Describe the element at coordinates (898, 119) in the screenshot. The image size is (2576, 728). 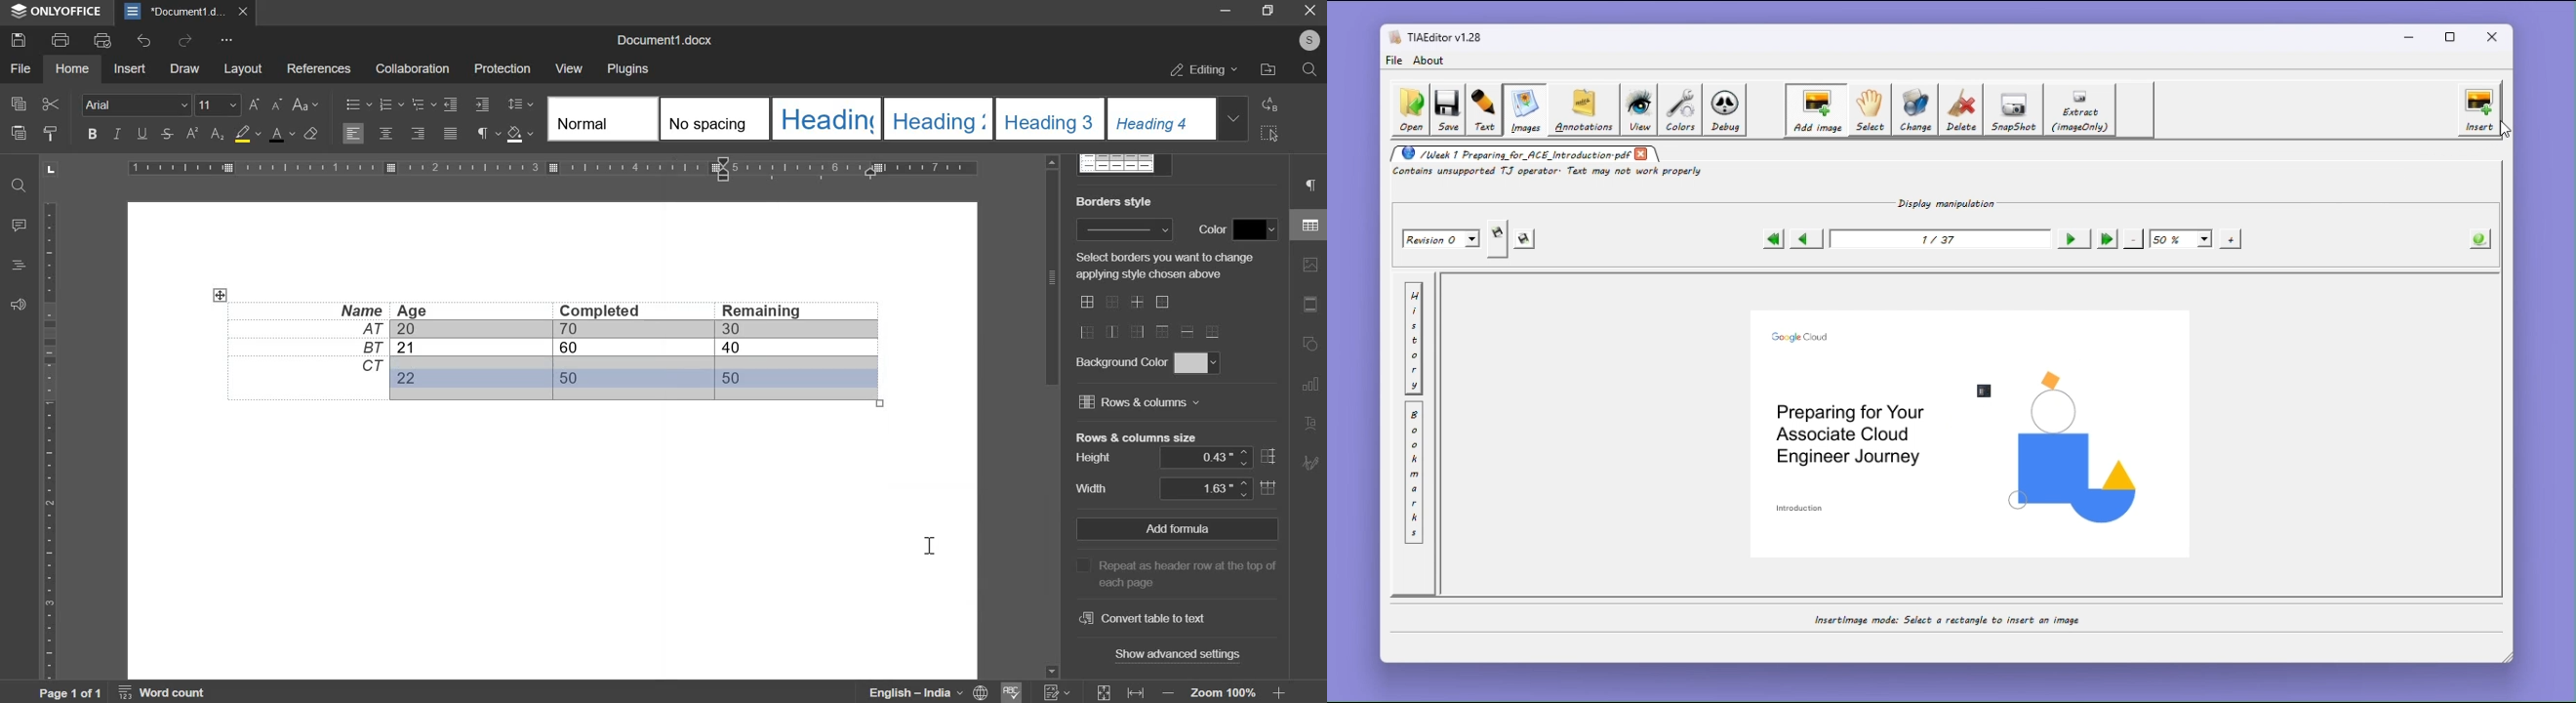
I see `style selection` at that location.